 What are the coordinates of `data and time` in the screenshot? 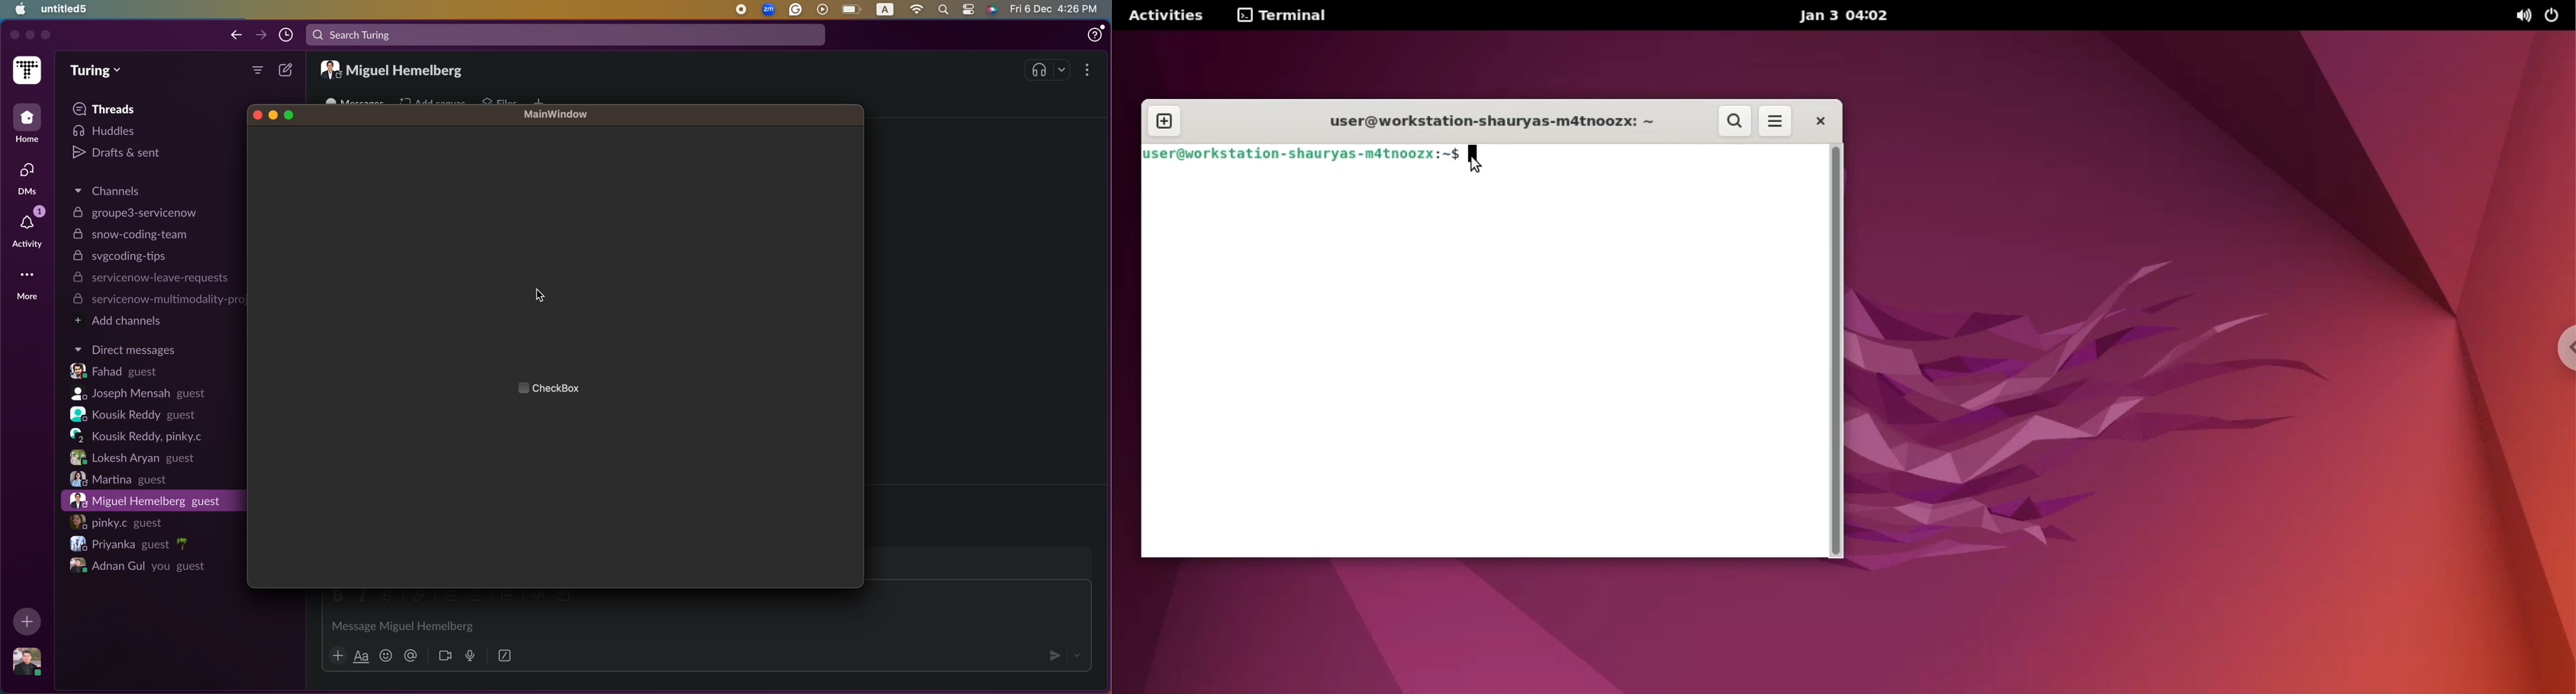 It's located at (1056, 9).